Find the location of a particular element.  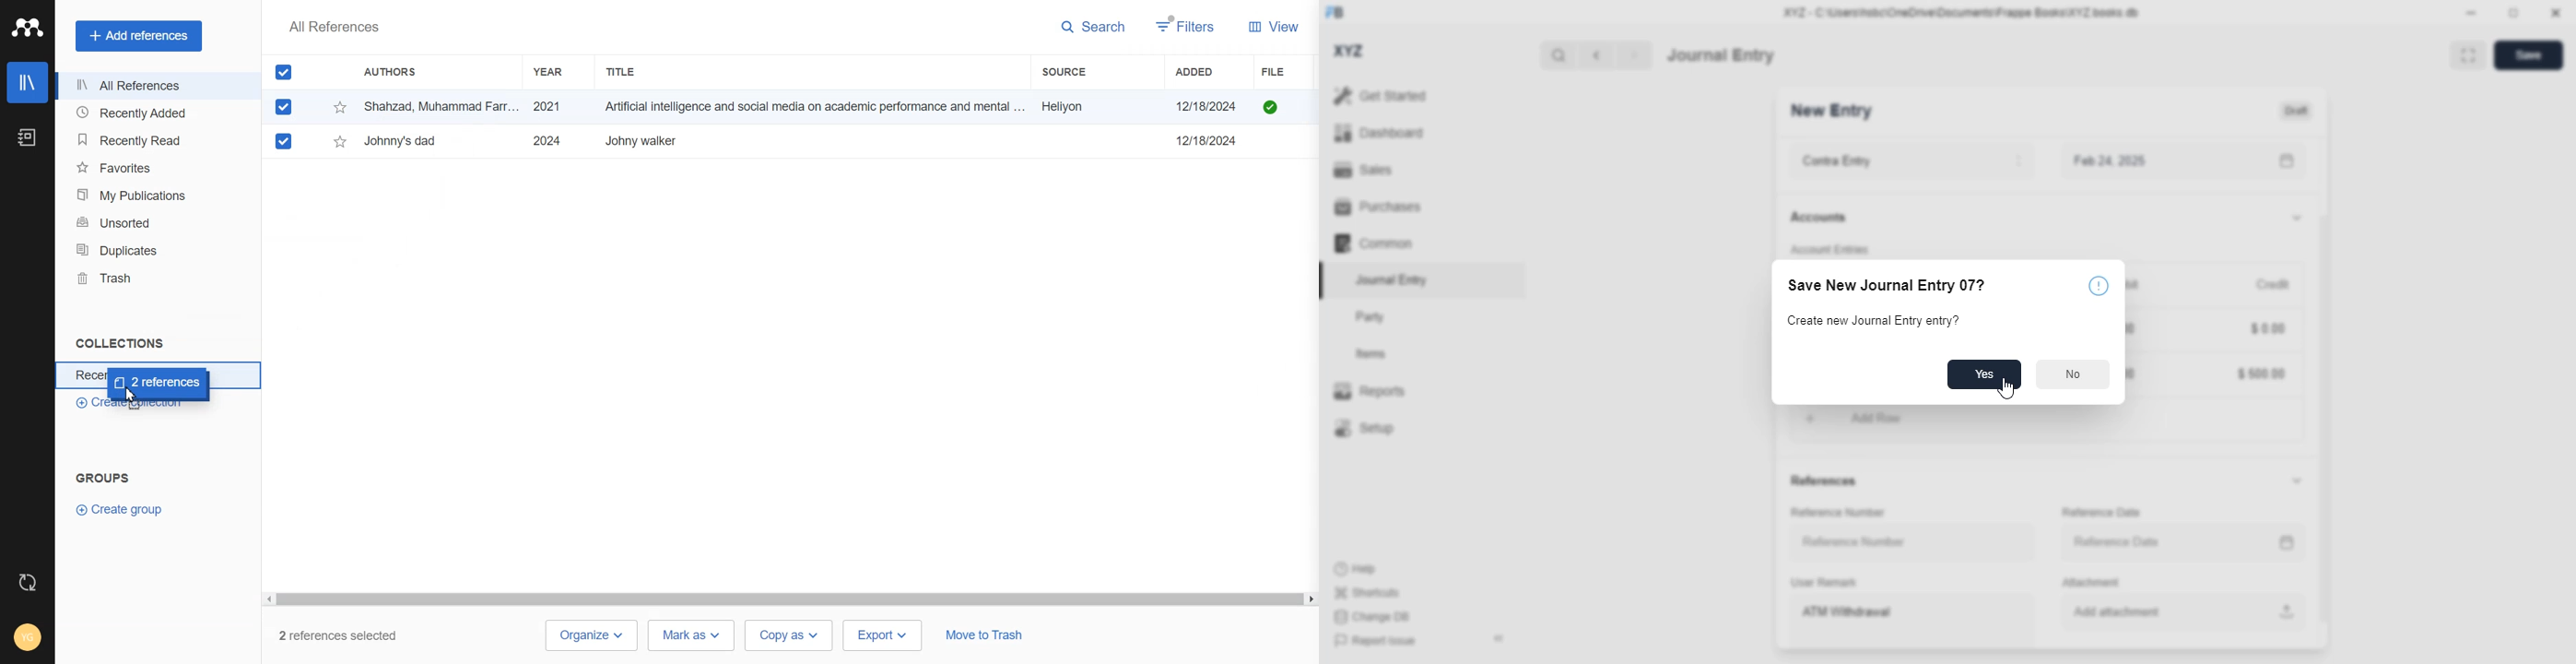

ATM withdrawal is located at coordinates (1911, 622).